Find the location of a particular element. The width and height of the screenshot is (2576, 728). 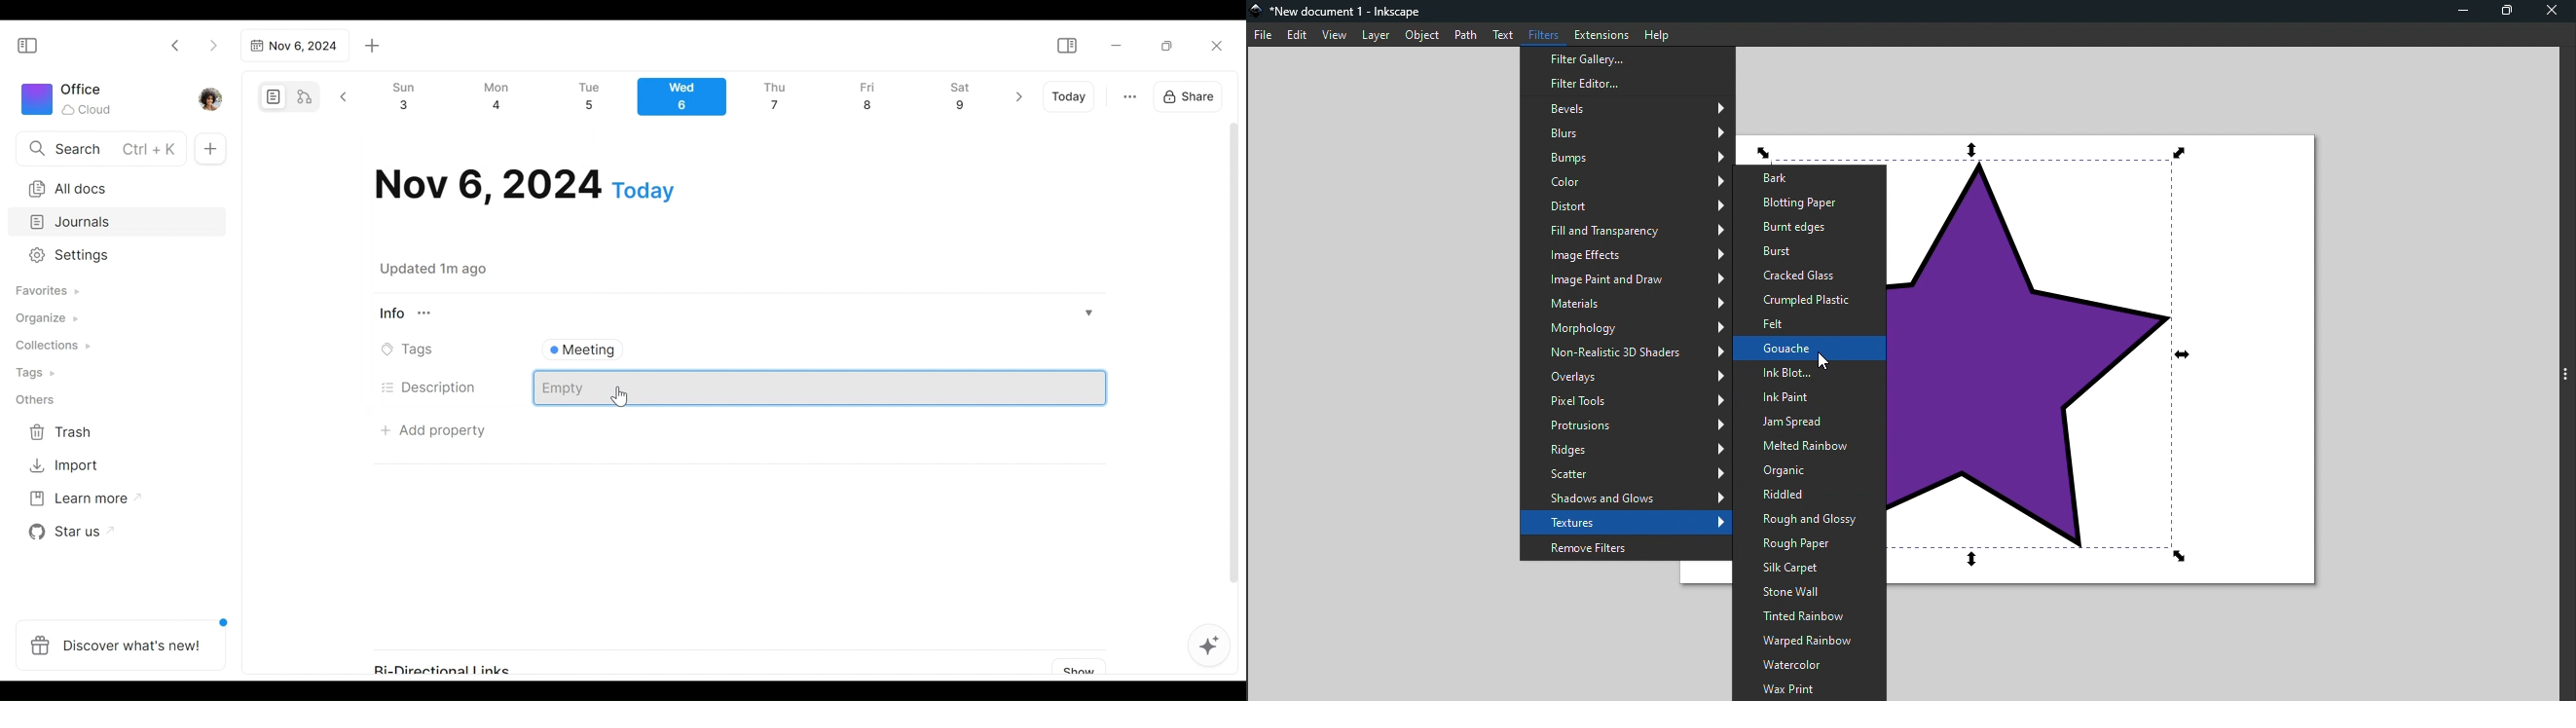

Gouache is located at coordinates (1808, 348).